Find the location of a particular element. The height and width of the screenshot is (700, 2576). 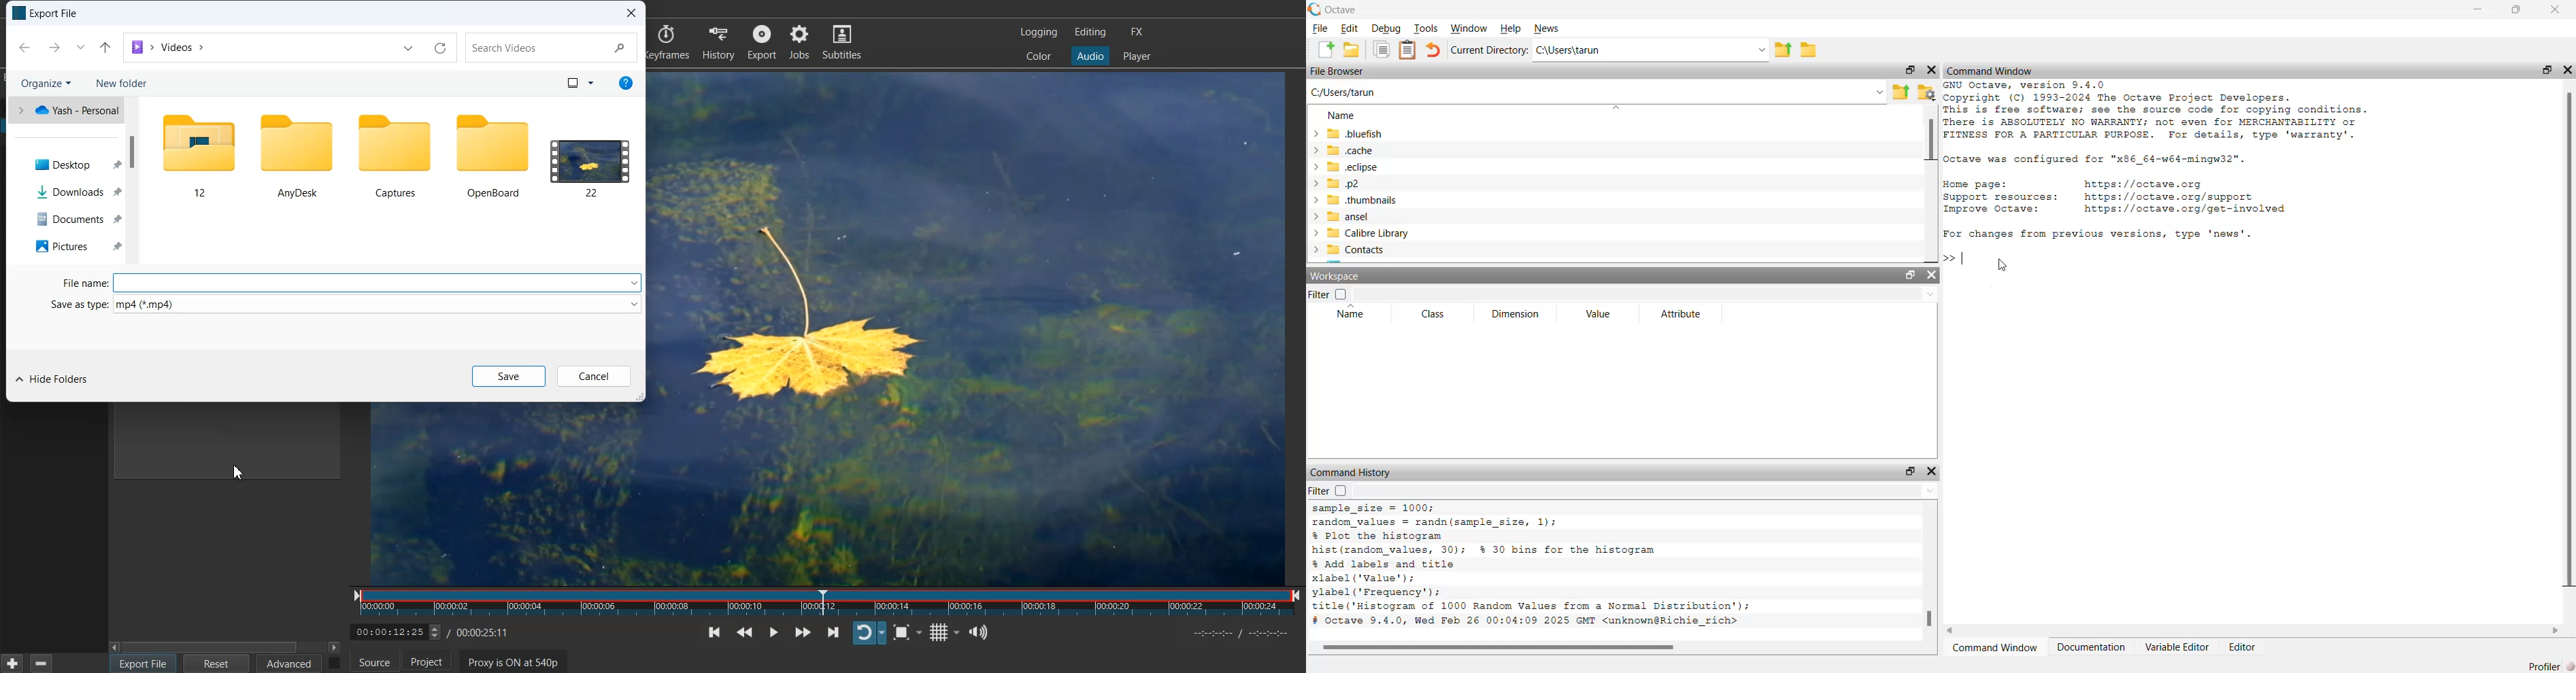

close is located at coordinates (1930, 71).